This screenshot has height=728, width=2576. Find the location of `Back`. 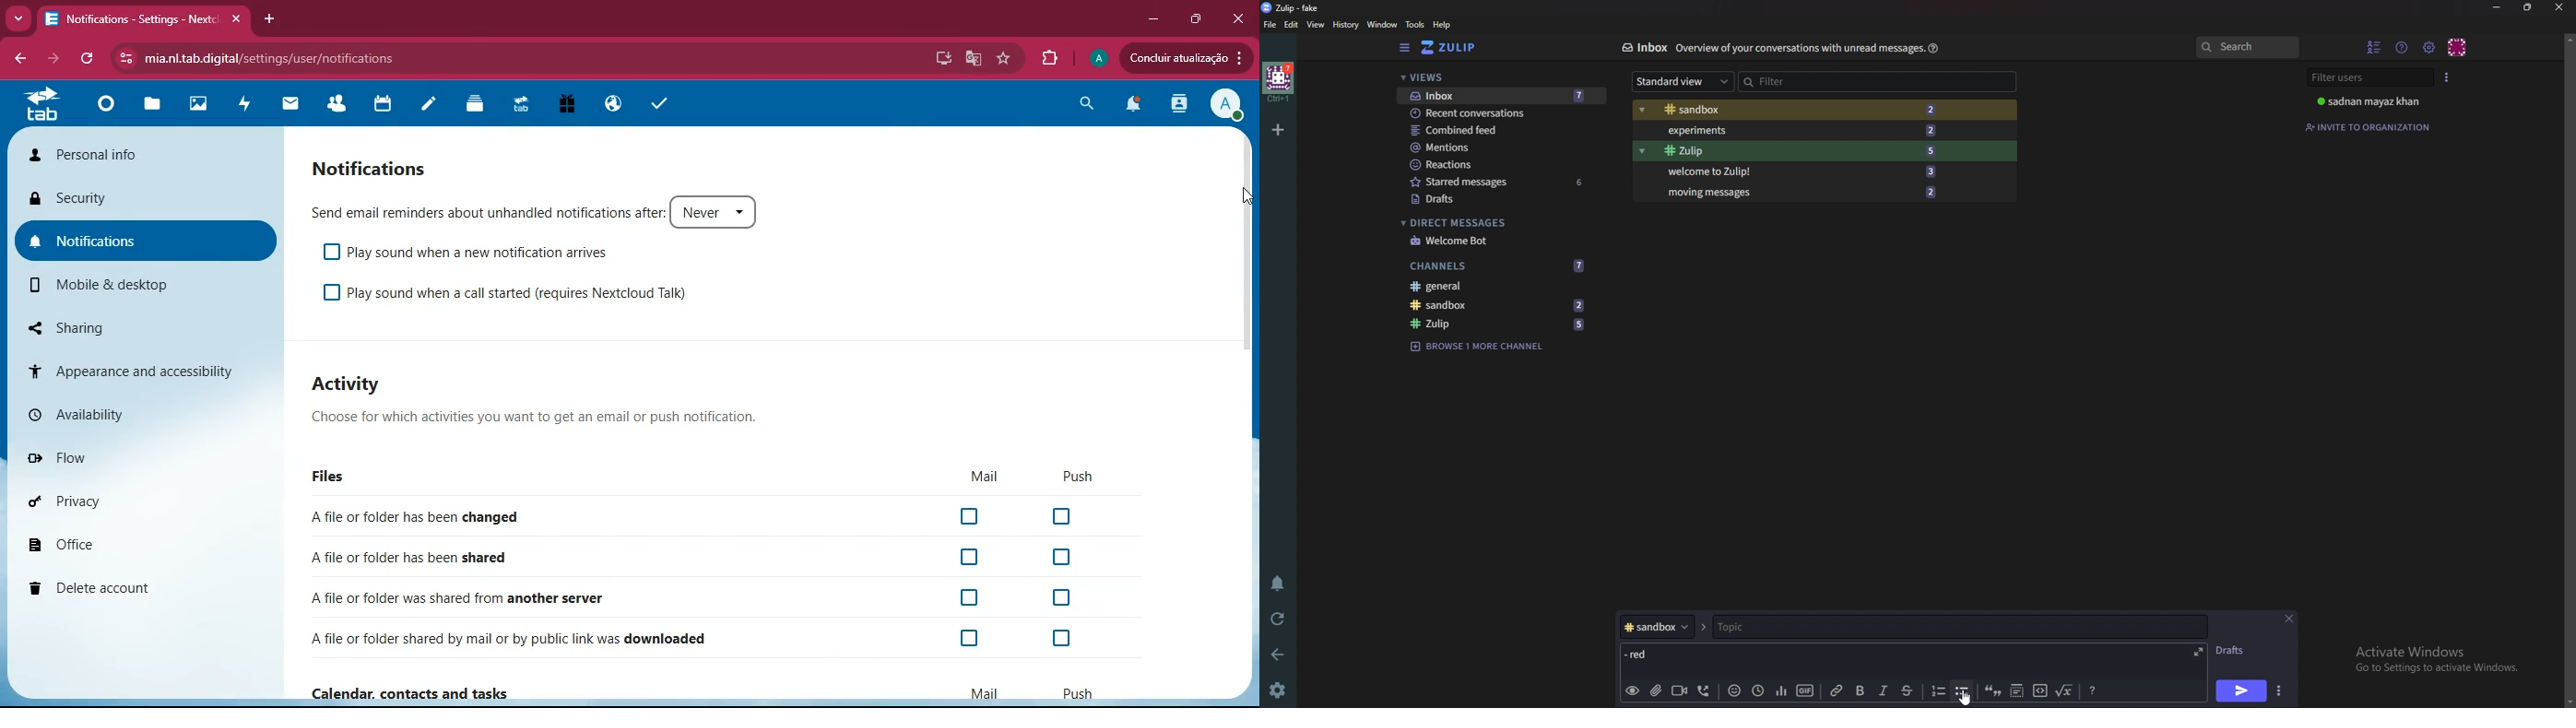

Back is located at coordinates (1281, 653).